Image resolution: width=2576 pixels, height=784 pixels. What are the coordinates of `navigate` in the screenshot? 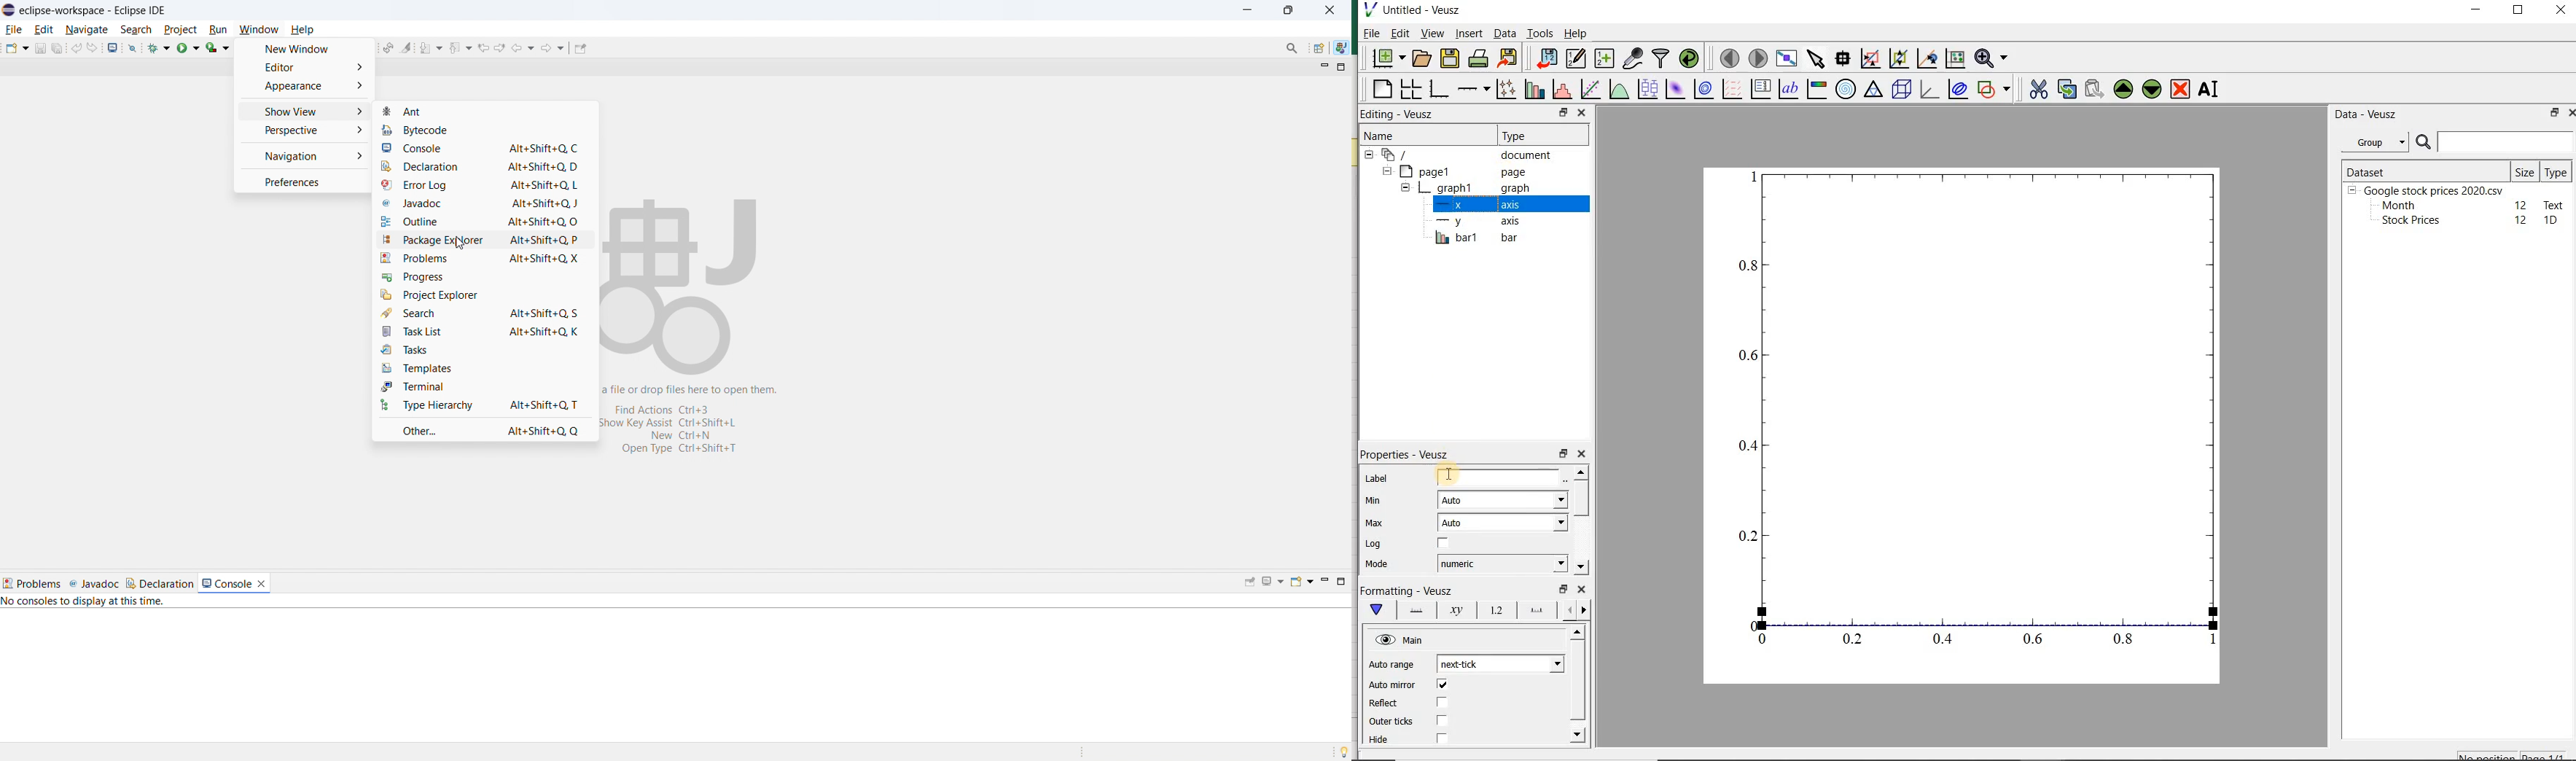 It's located at (87, 29).